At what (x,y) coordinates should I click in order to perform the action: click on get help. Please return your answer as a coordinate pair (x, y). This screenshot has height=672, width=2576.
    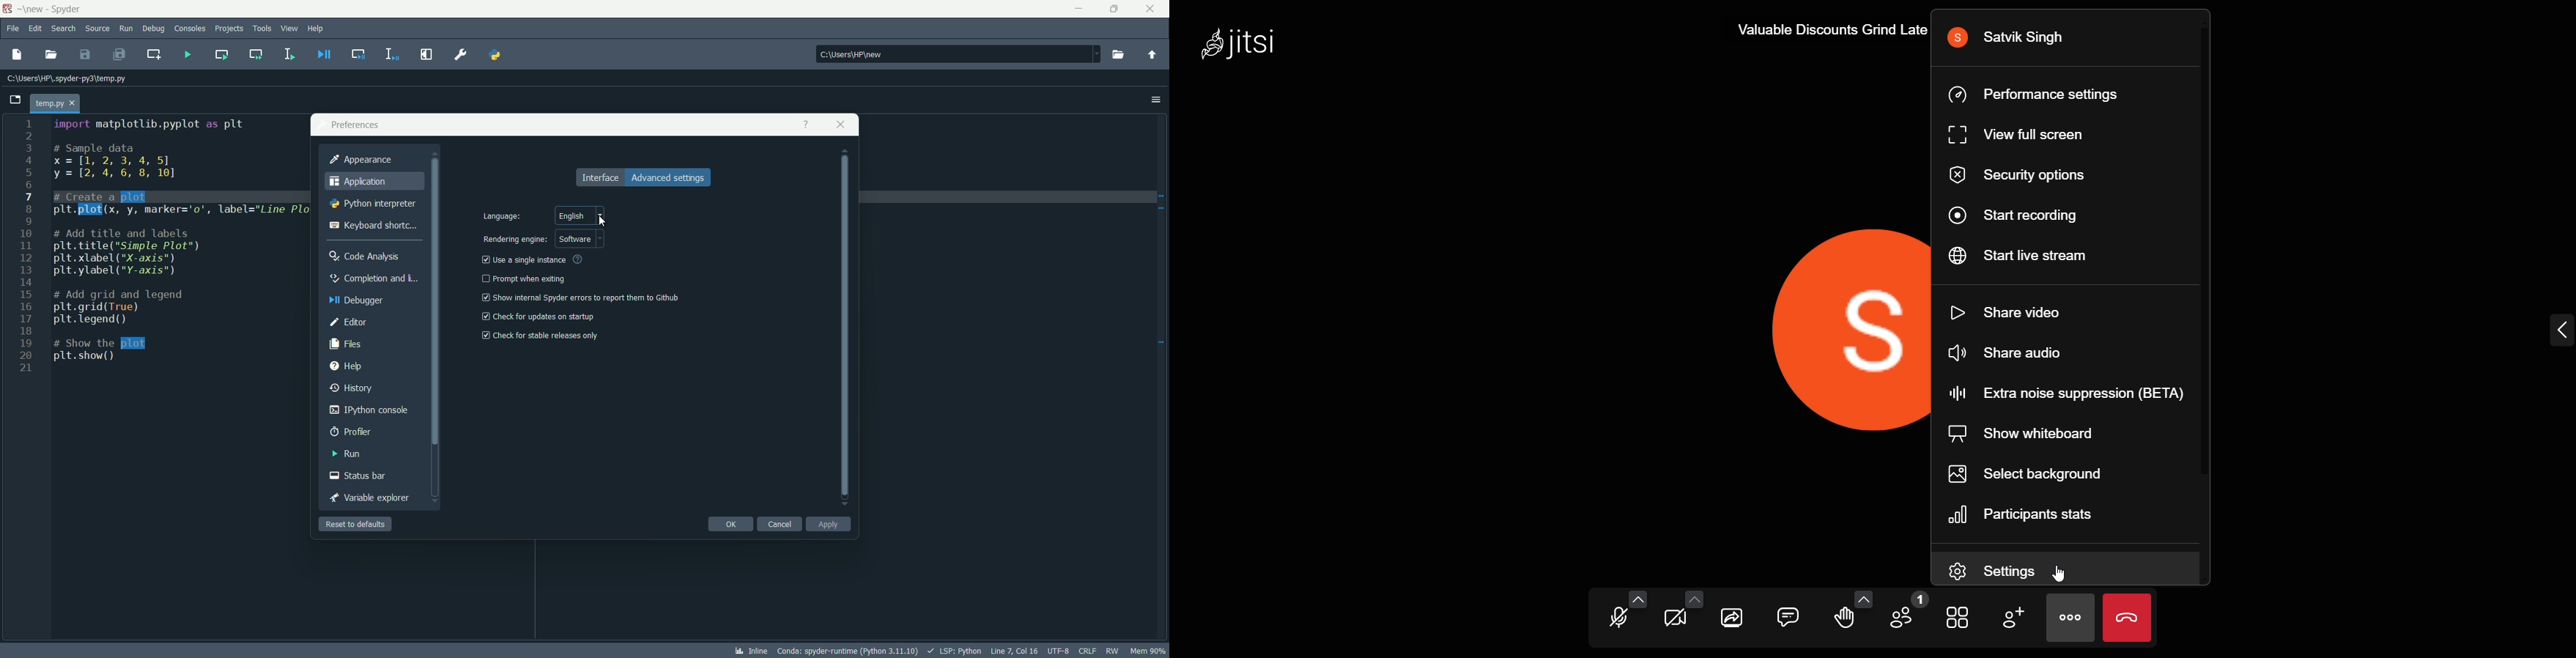
    Looking at the image, I should click on (805, 124).